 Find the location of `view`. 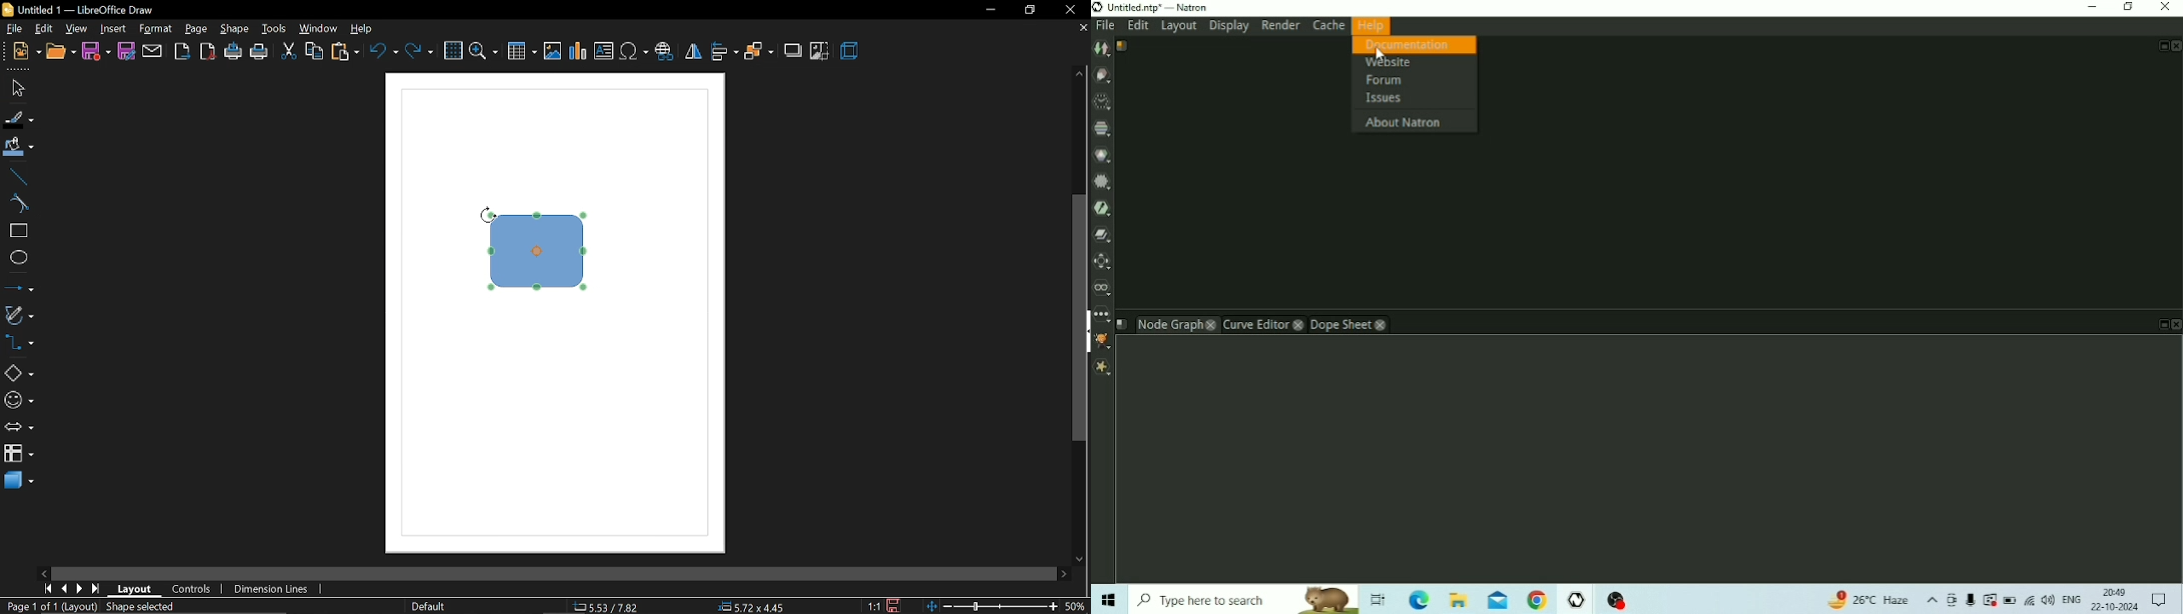

view is located at coordinates (78, 30).